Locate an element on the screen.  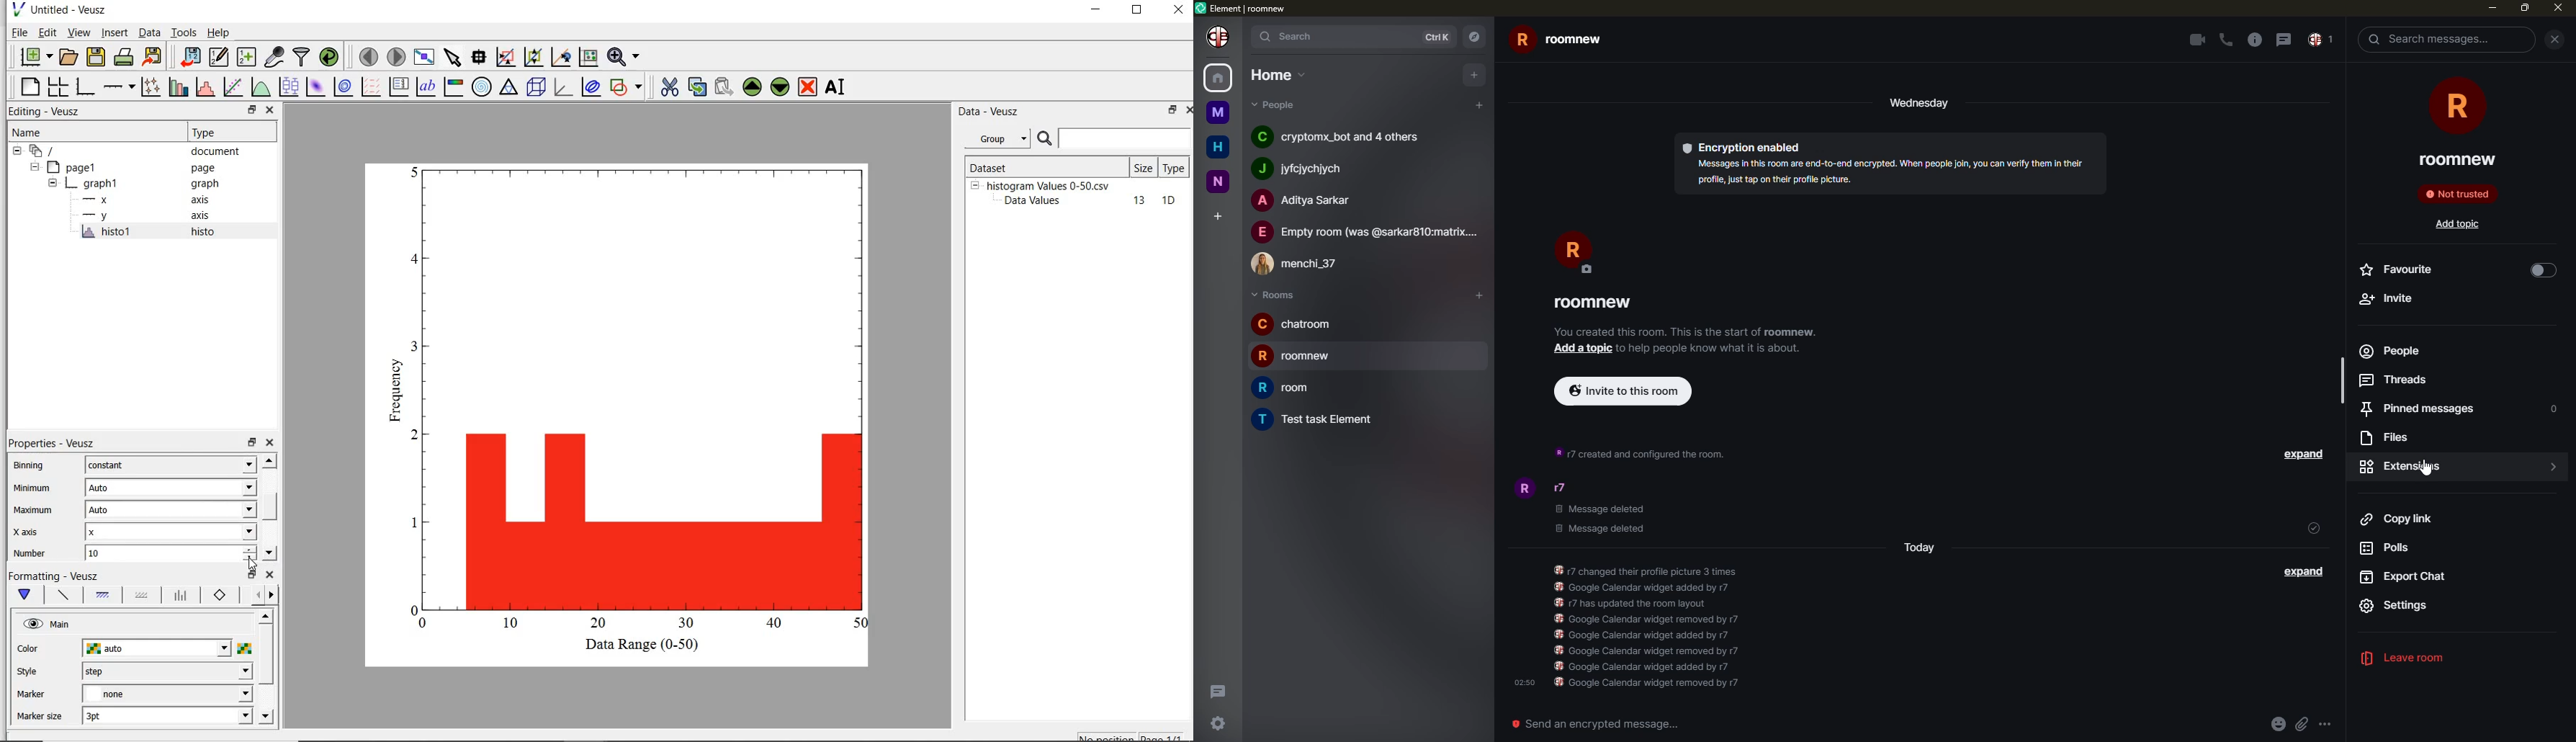
expand is located at coordinates (2305, 455).